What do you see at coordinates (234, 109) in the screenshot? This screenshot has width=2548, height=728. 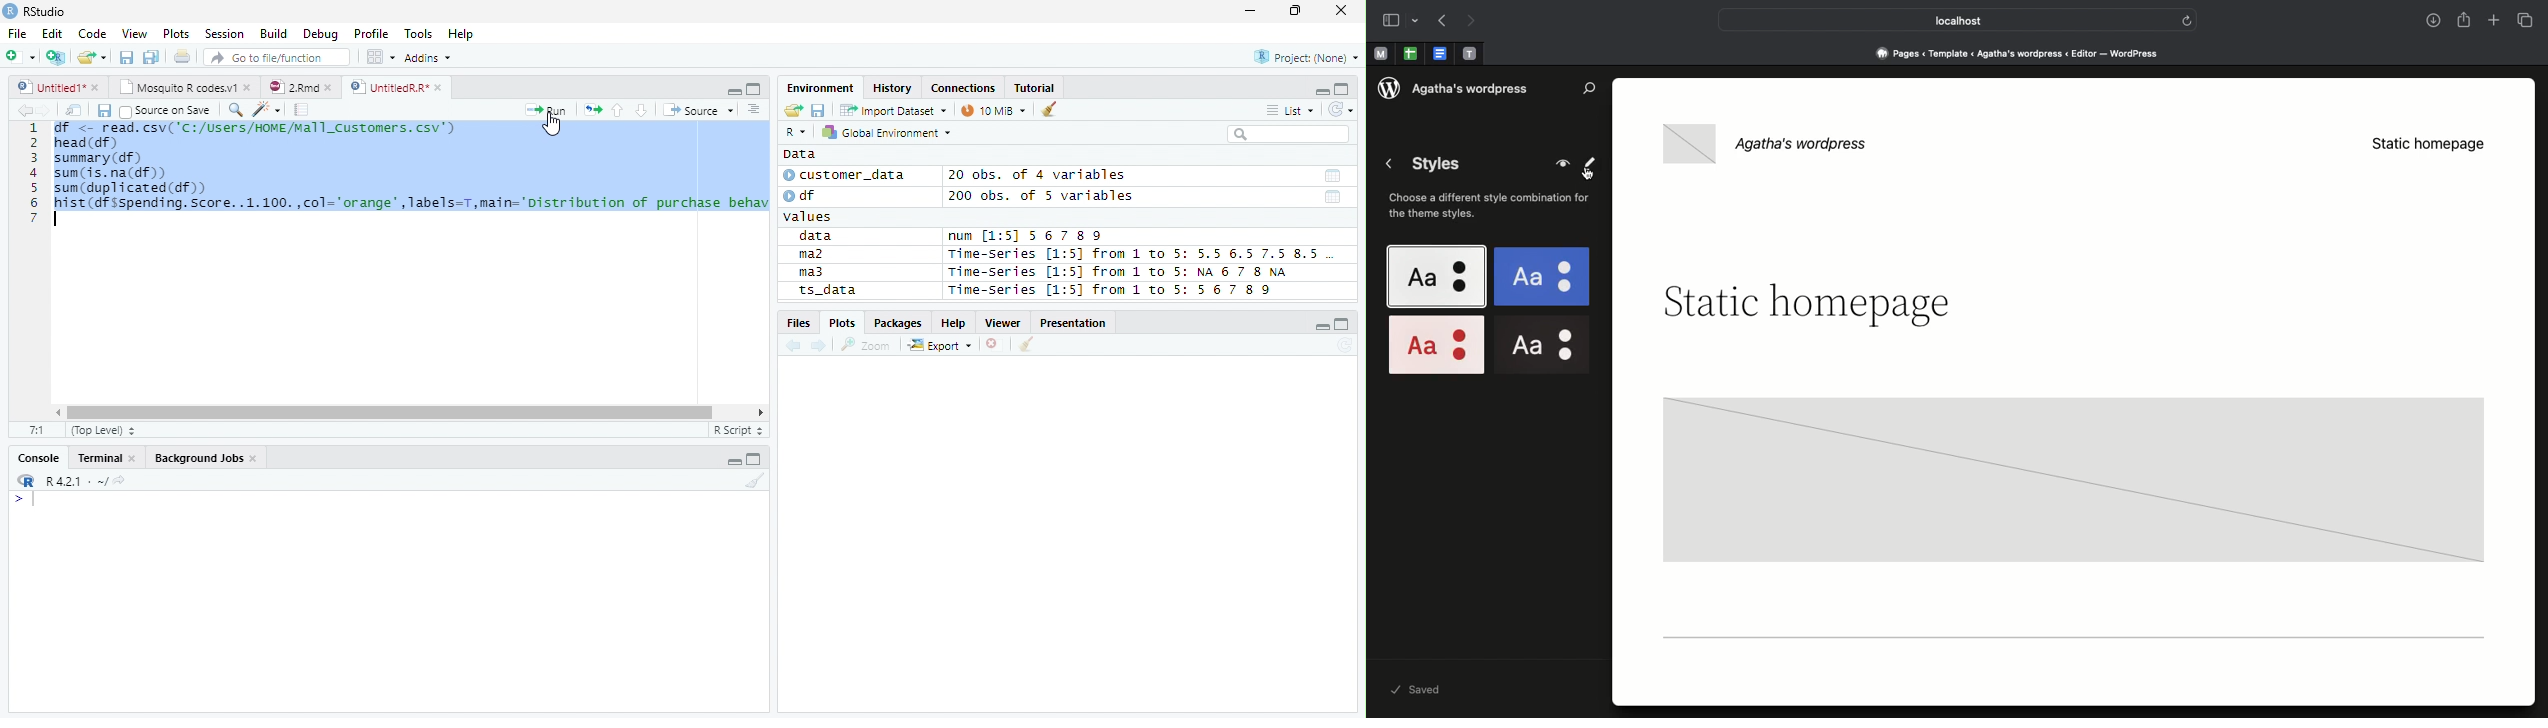 I see `Find/Replace` at bounding box center [234, 109].